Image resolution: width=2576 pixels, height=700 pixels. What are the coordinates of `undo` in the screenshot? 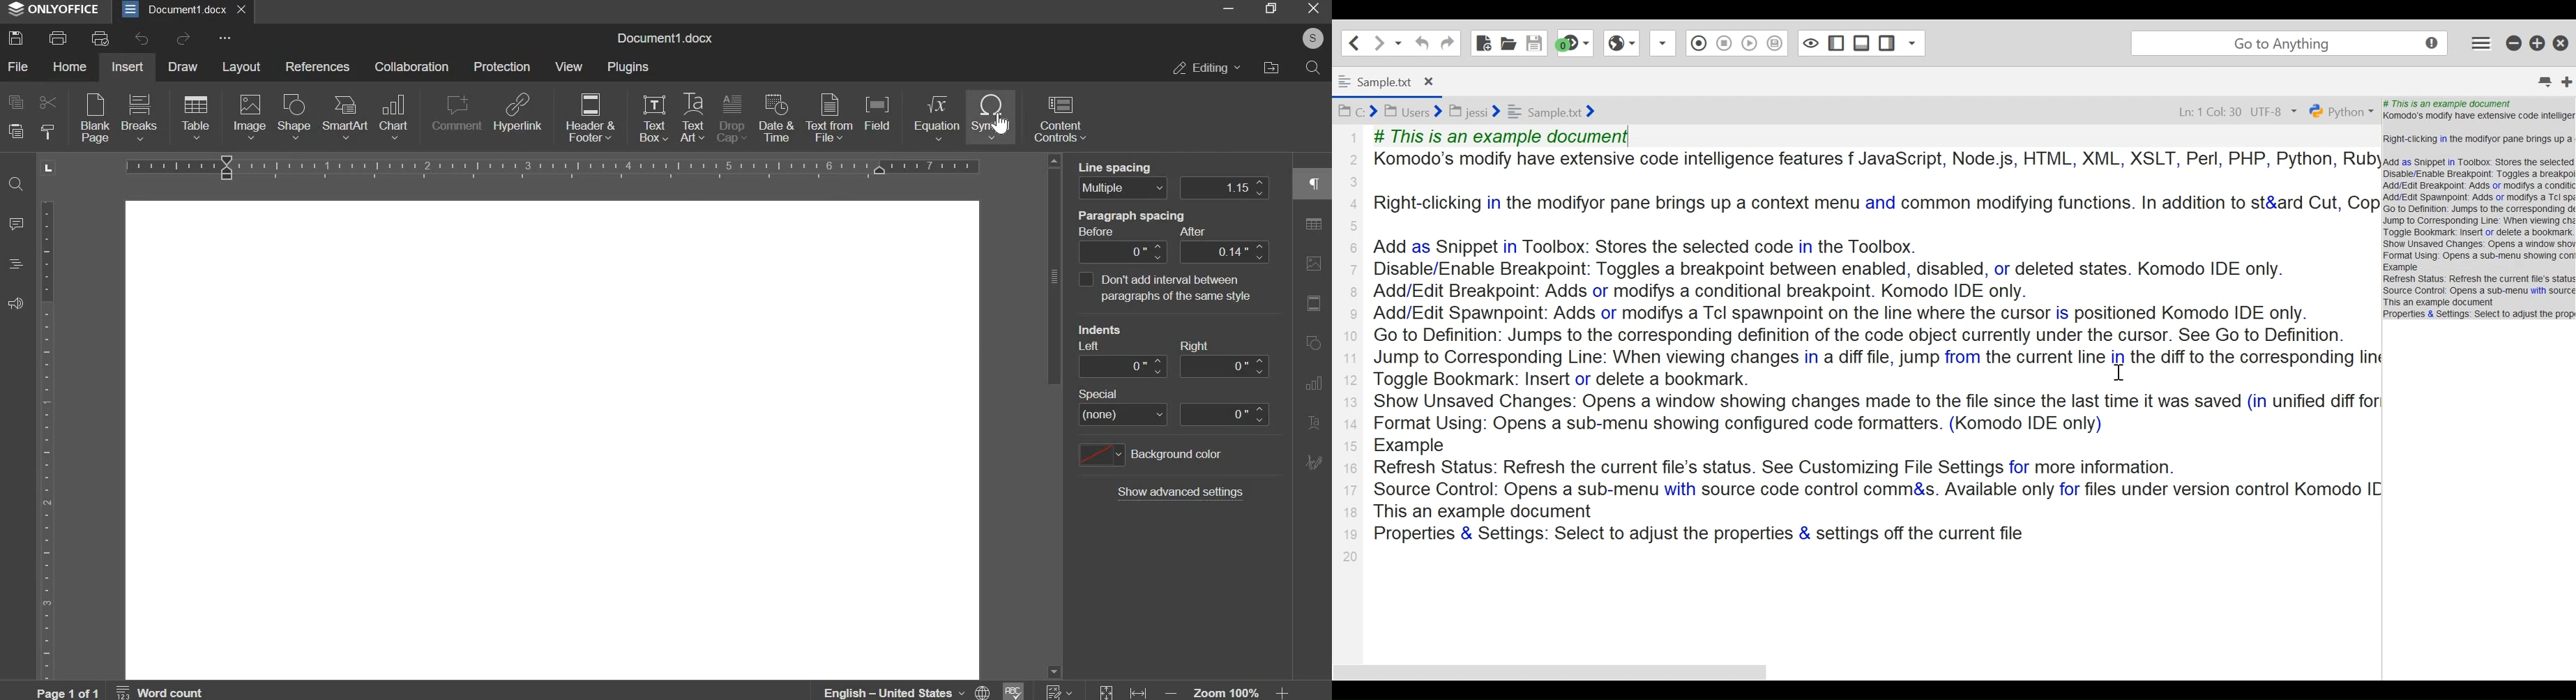 It's located at (141, 38).